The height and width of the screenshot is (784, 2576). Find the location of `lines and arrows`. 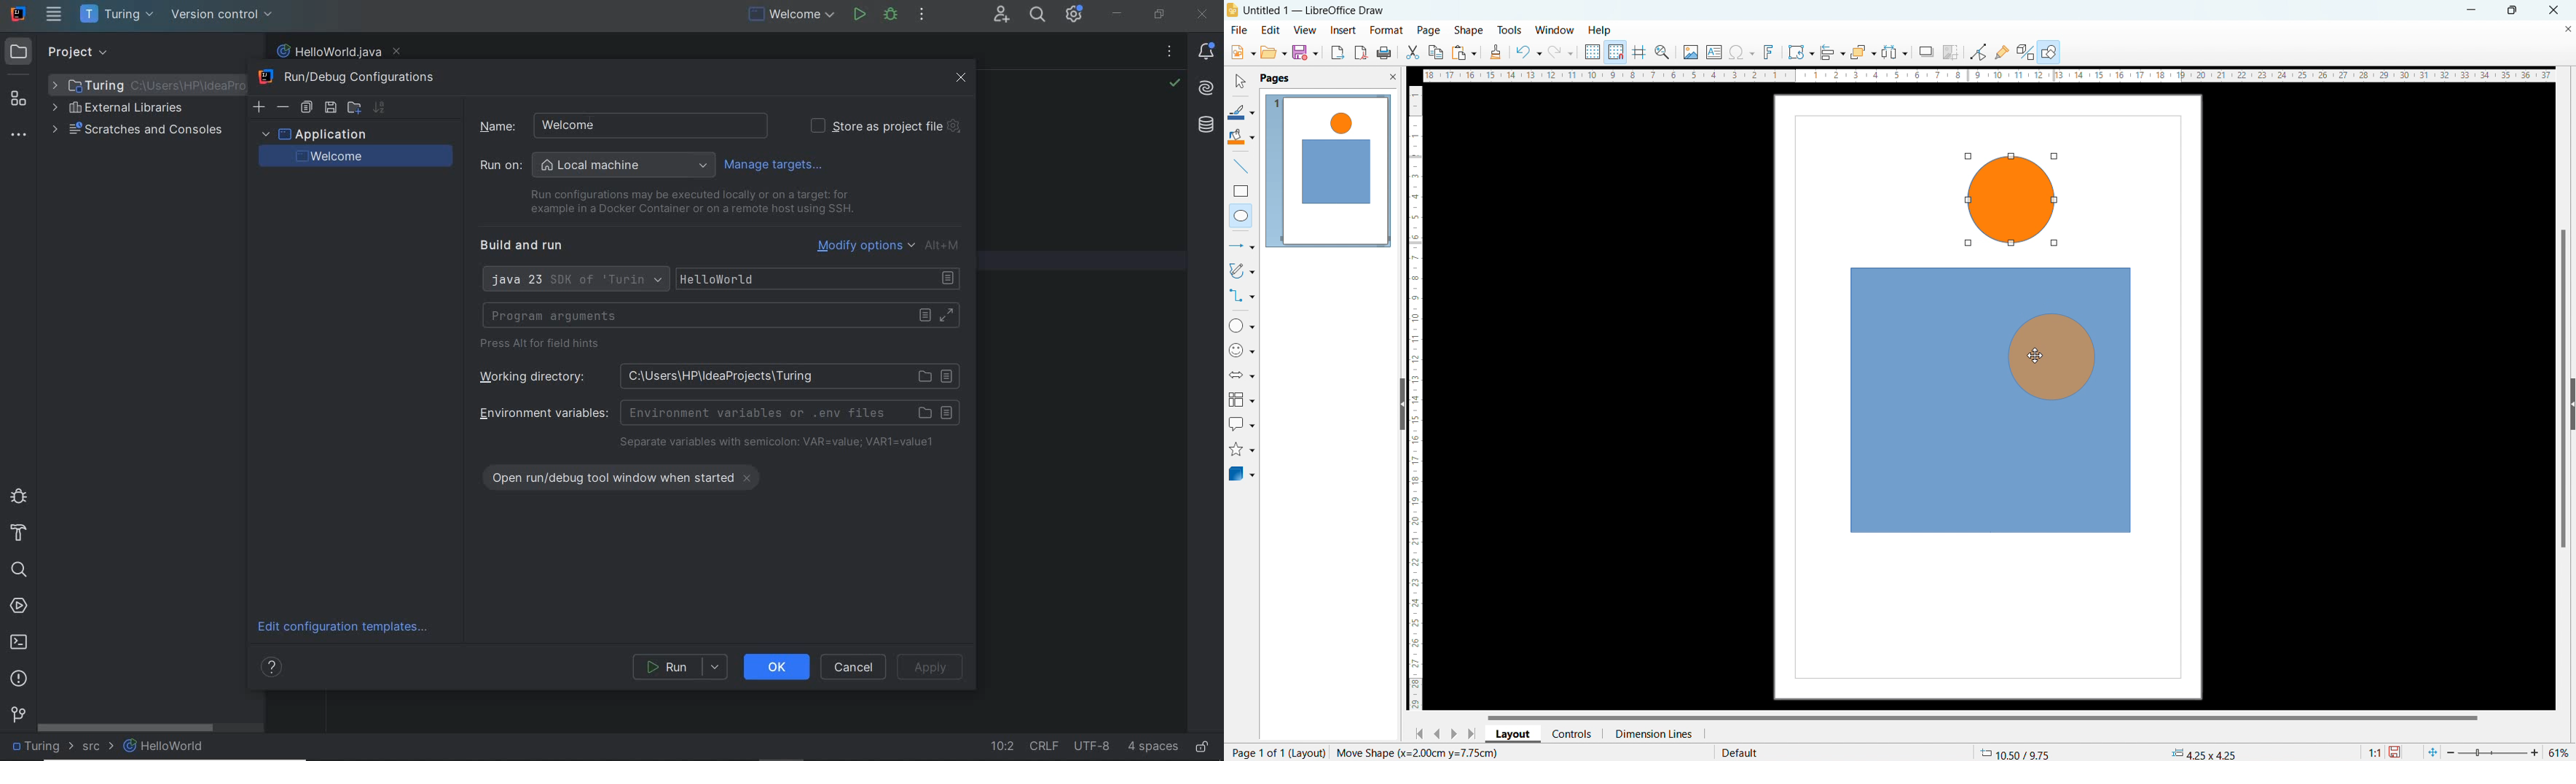

lines and arrows is located at coordinates (1242, 247).